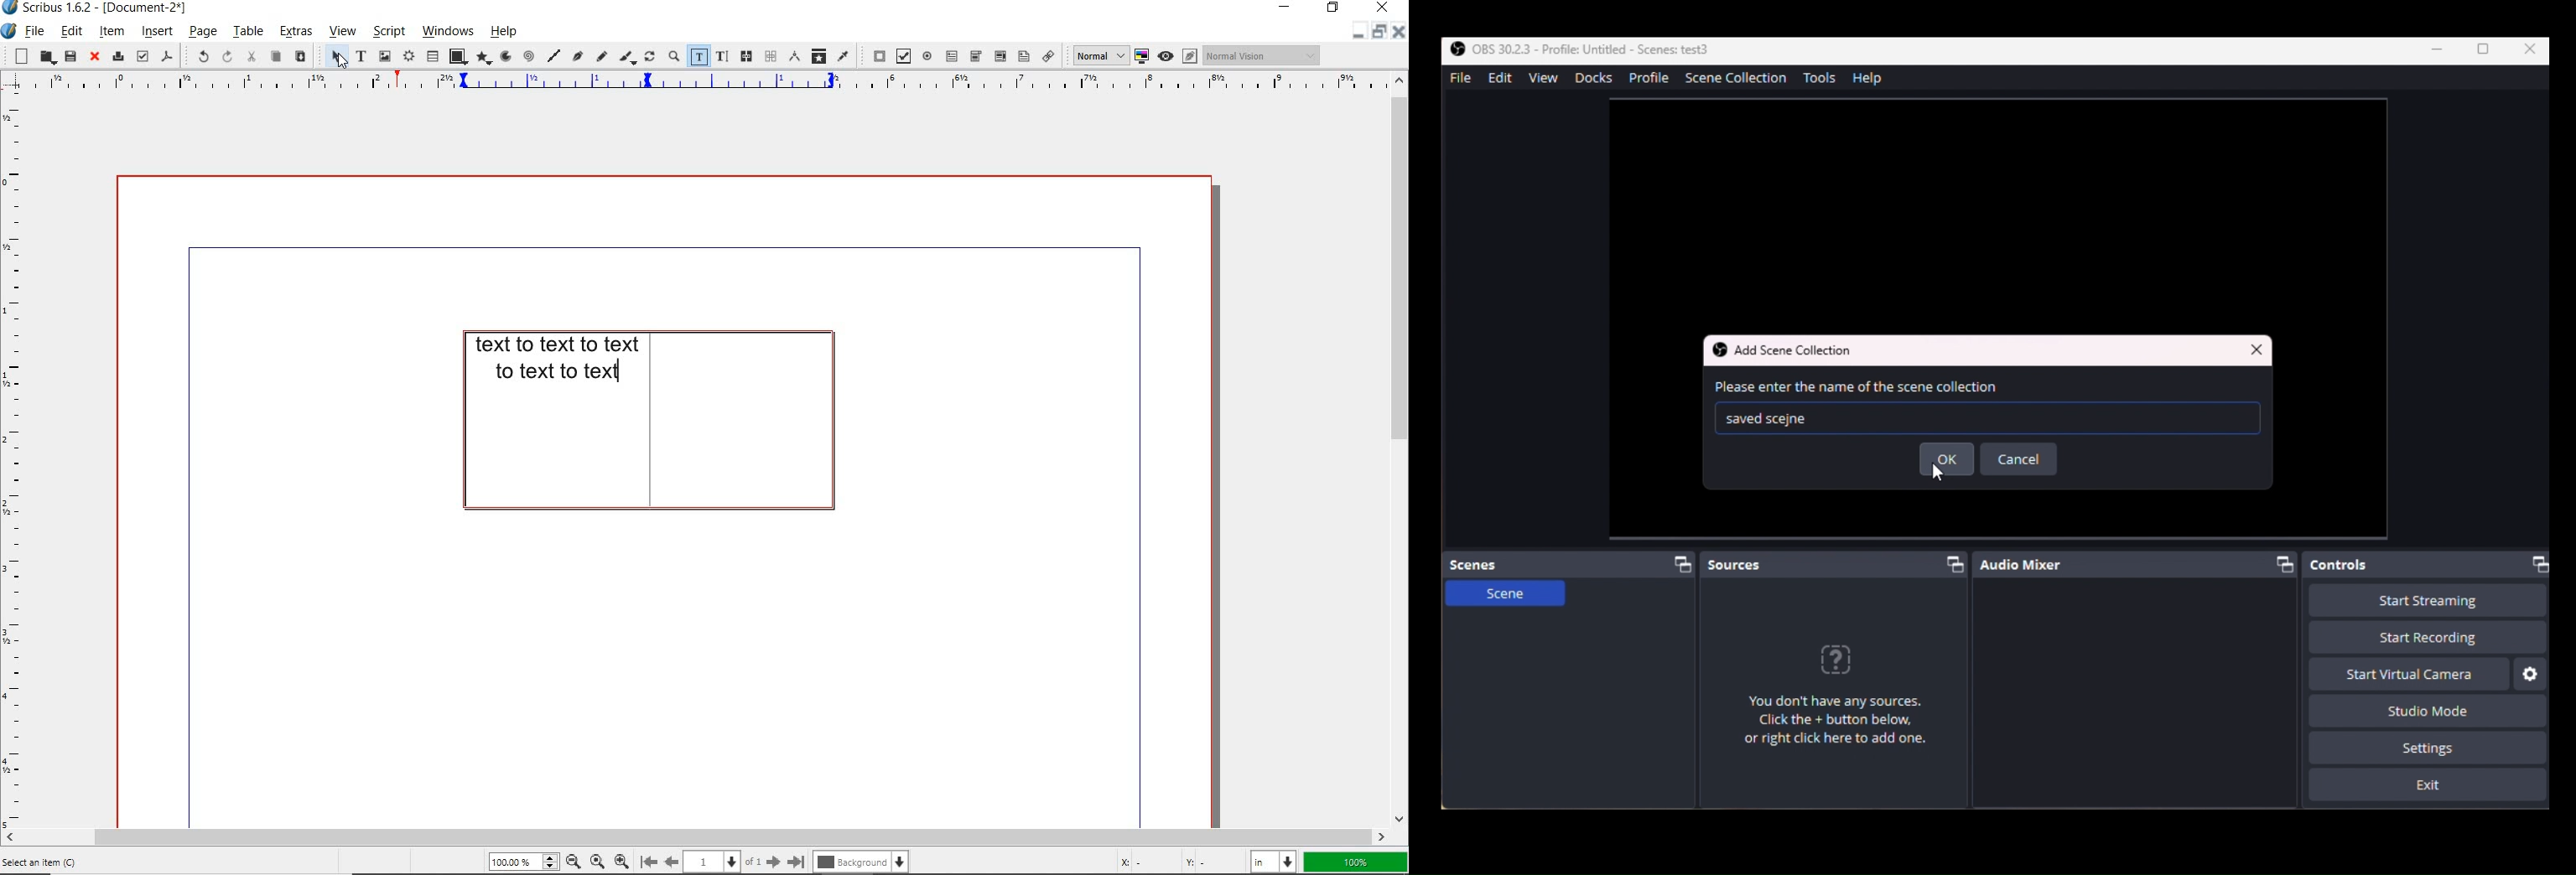 The width and height of the screenshot is (2576, 896). What do you see at coordinates (775, 862) in the screenshot?
I see `go to next page` at bounding box center [775, 862].